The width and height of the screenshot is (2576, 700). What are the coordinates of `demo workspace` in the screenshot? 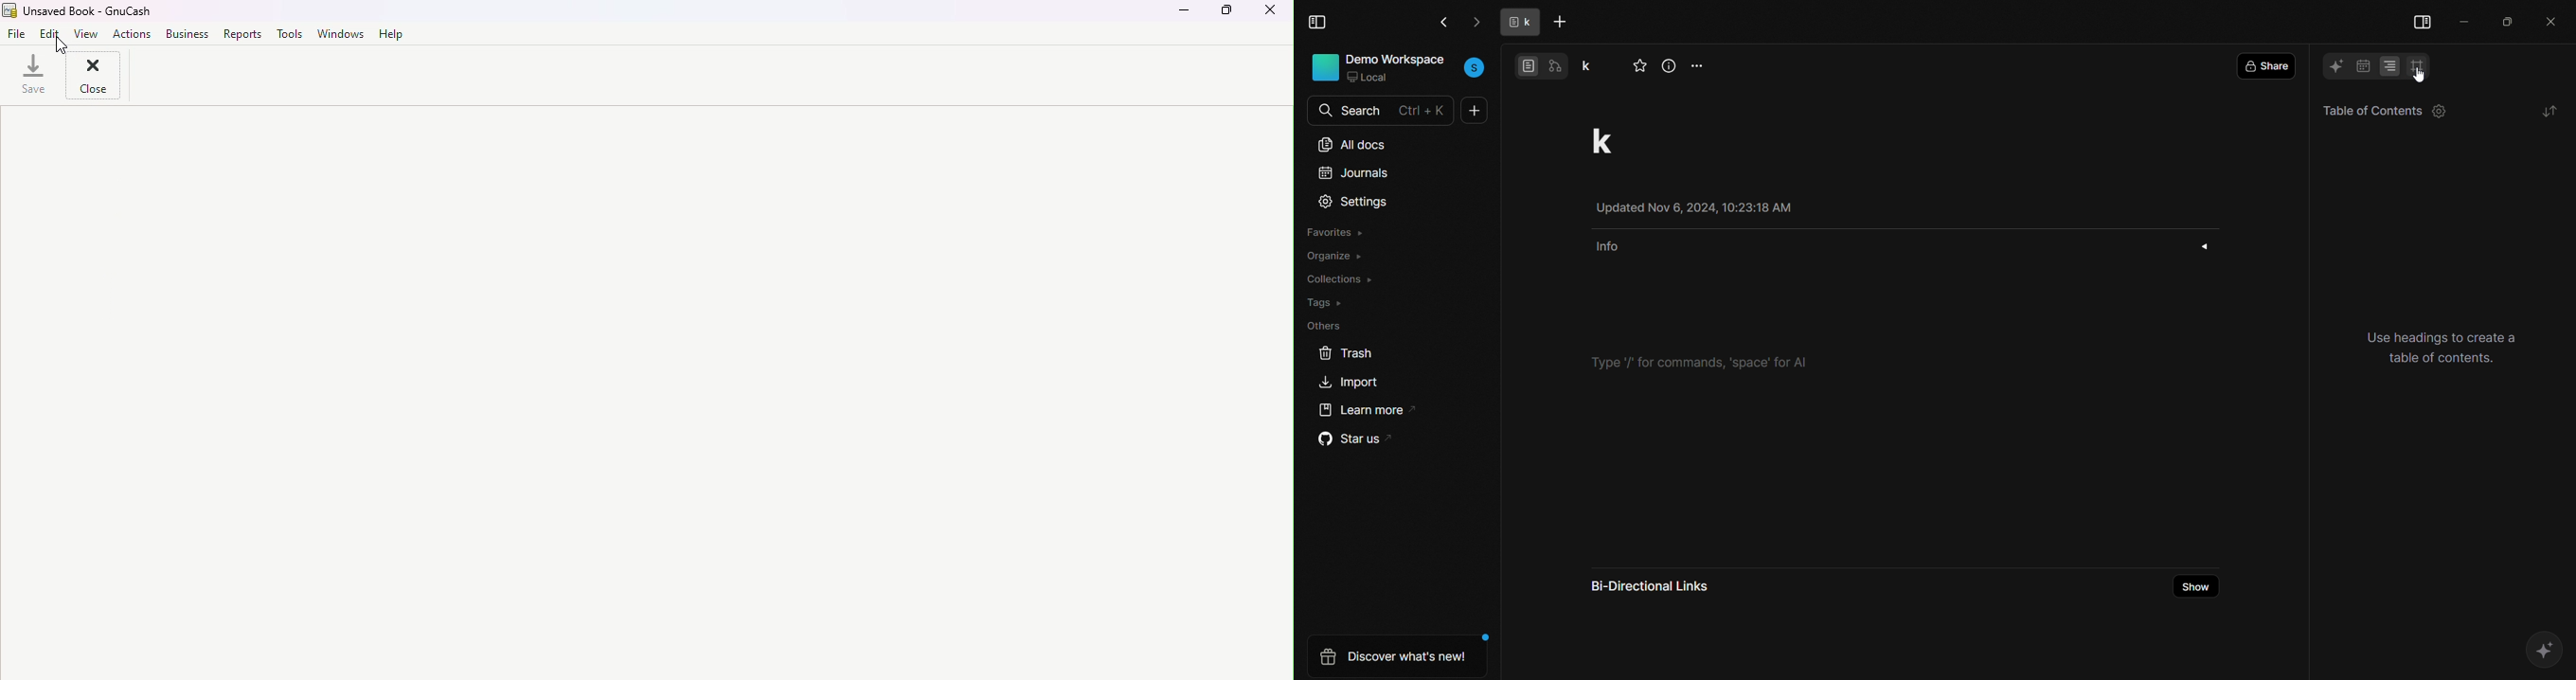 It's located at (1397, 59).